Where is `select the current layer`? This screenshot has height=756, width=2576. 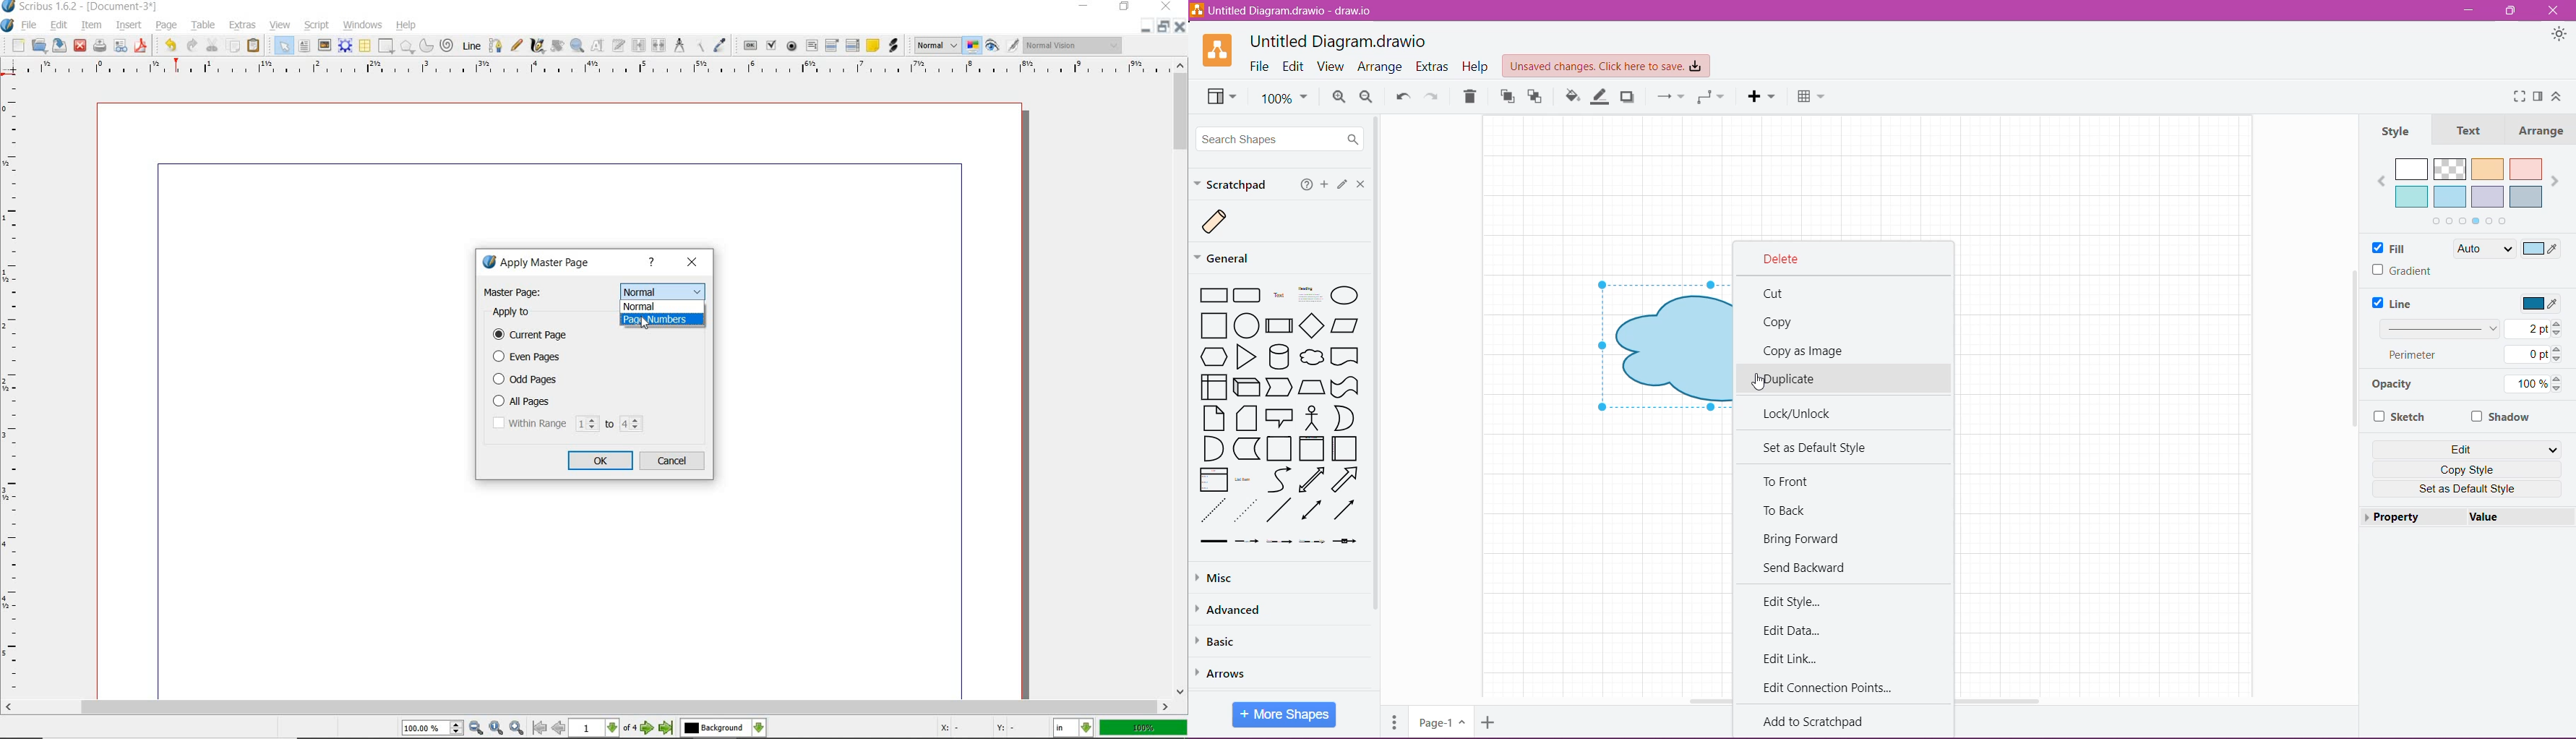 select the current layer is located at coordinates (722, 728).